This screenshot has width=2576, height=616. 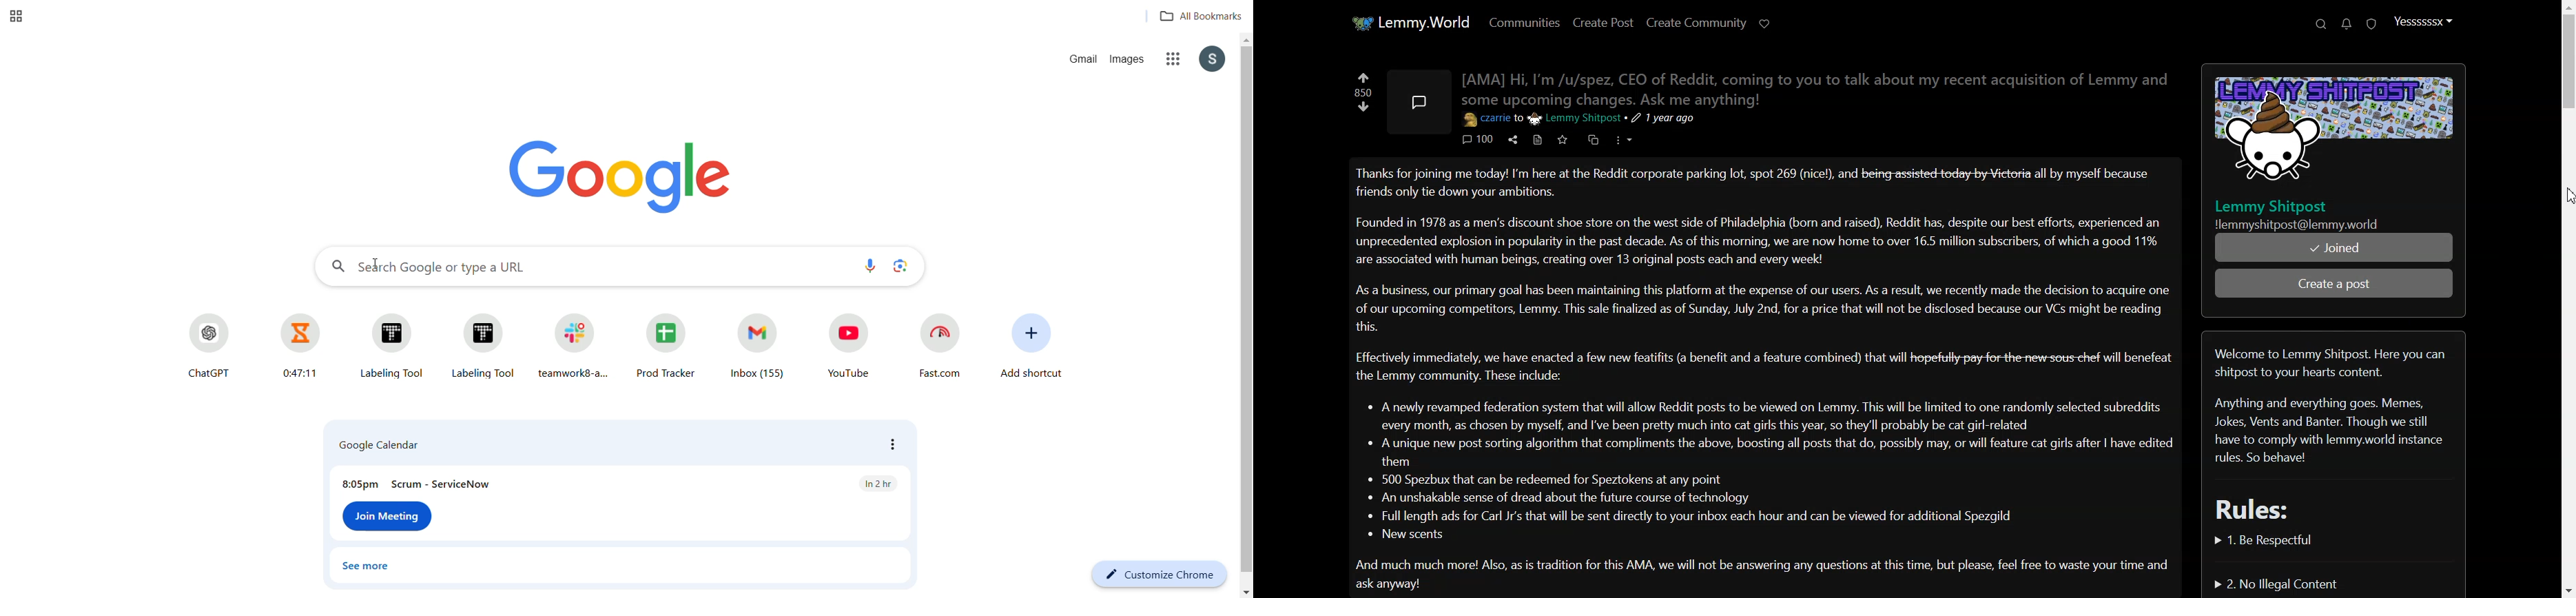 I want to click on Labeling Tool, so click(x=396, y=344).